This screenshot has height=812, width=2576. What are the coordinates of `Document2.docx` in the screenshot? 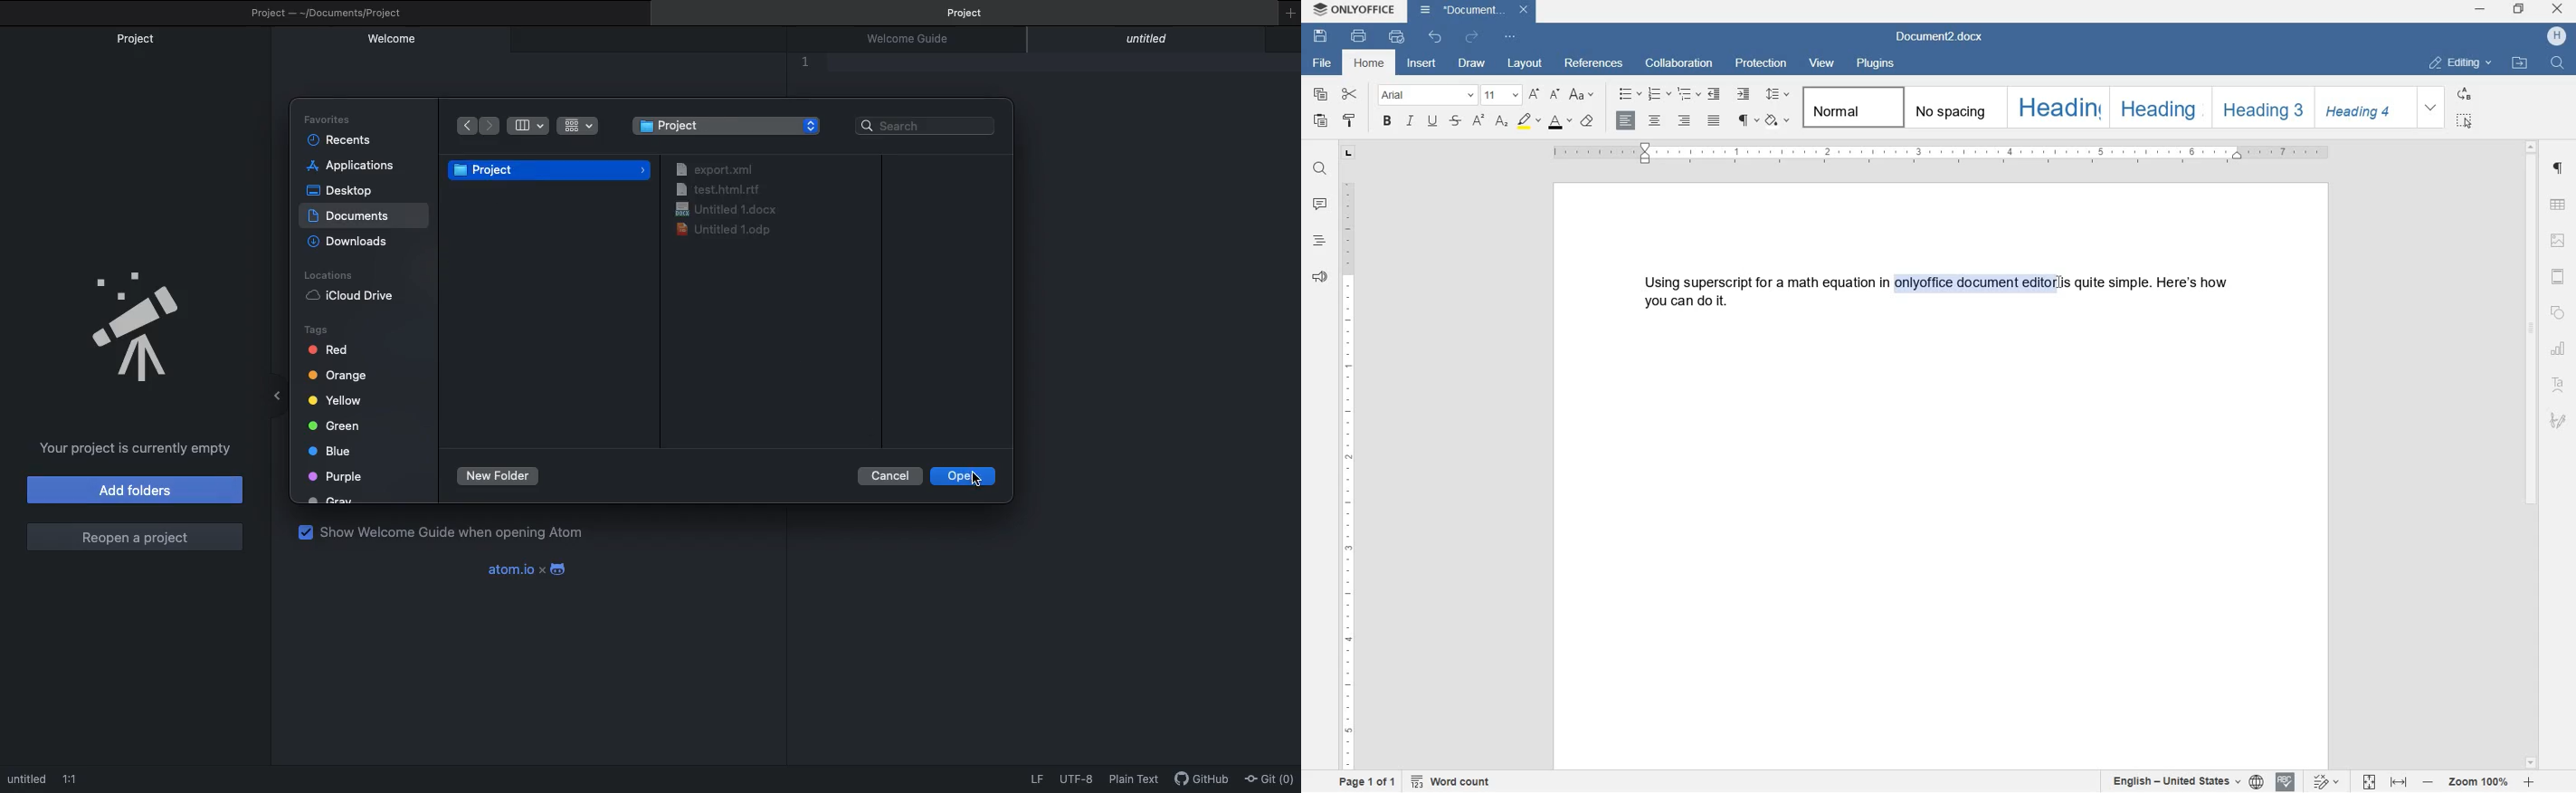 It's located at (1940, 36).